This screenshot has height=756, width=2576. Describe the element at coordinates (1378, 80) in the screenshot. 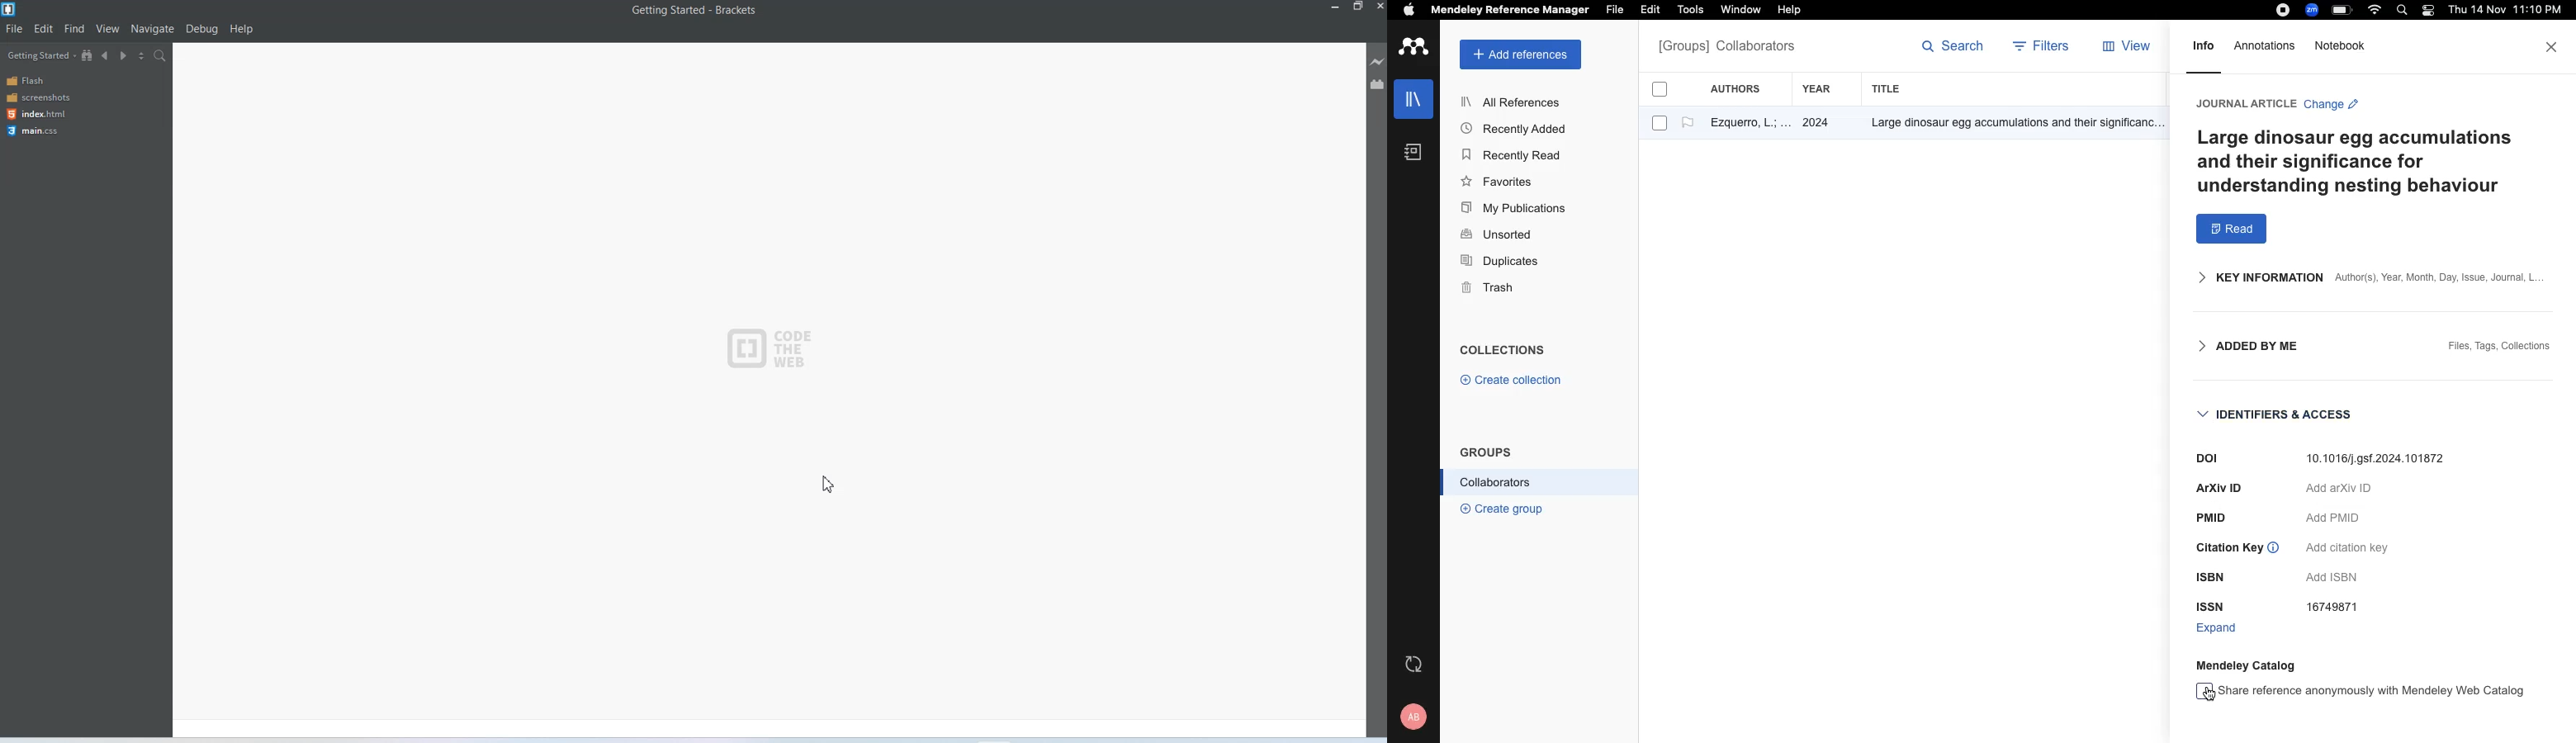

I see `Extension manager` at that location.